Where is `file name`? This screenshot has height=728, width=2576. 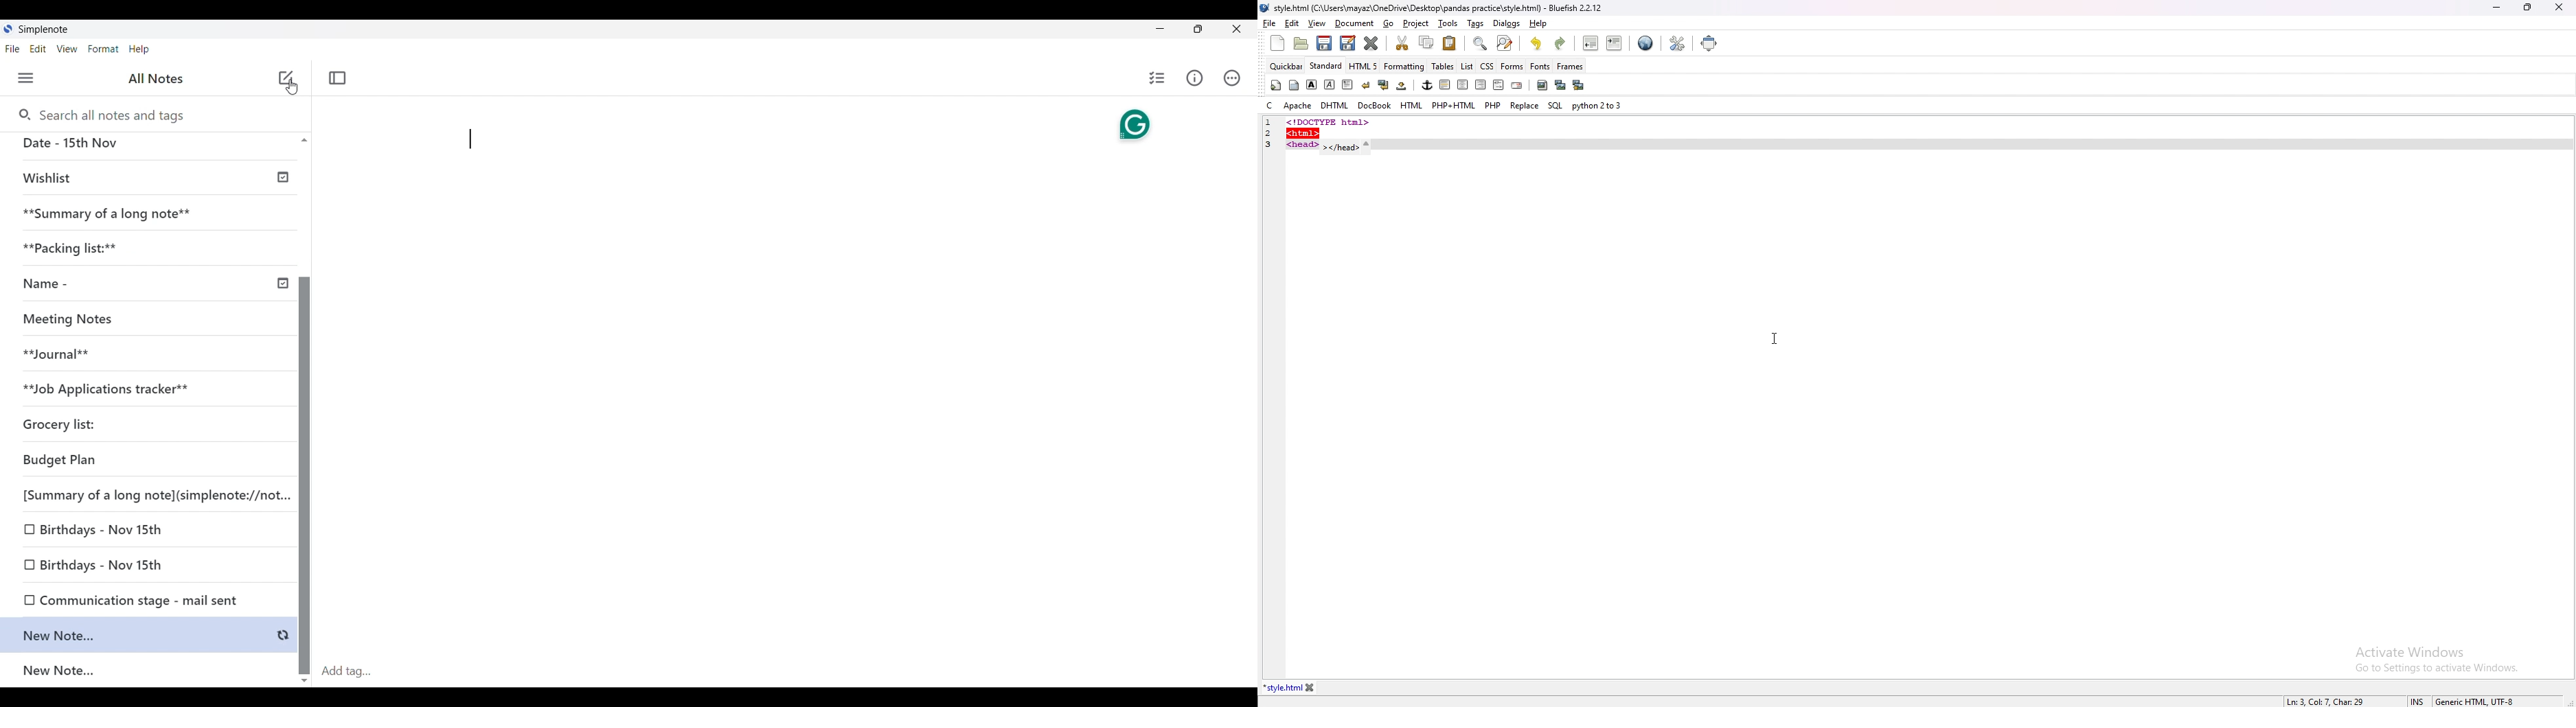 file name is located at coordinates (1433, 9).